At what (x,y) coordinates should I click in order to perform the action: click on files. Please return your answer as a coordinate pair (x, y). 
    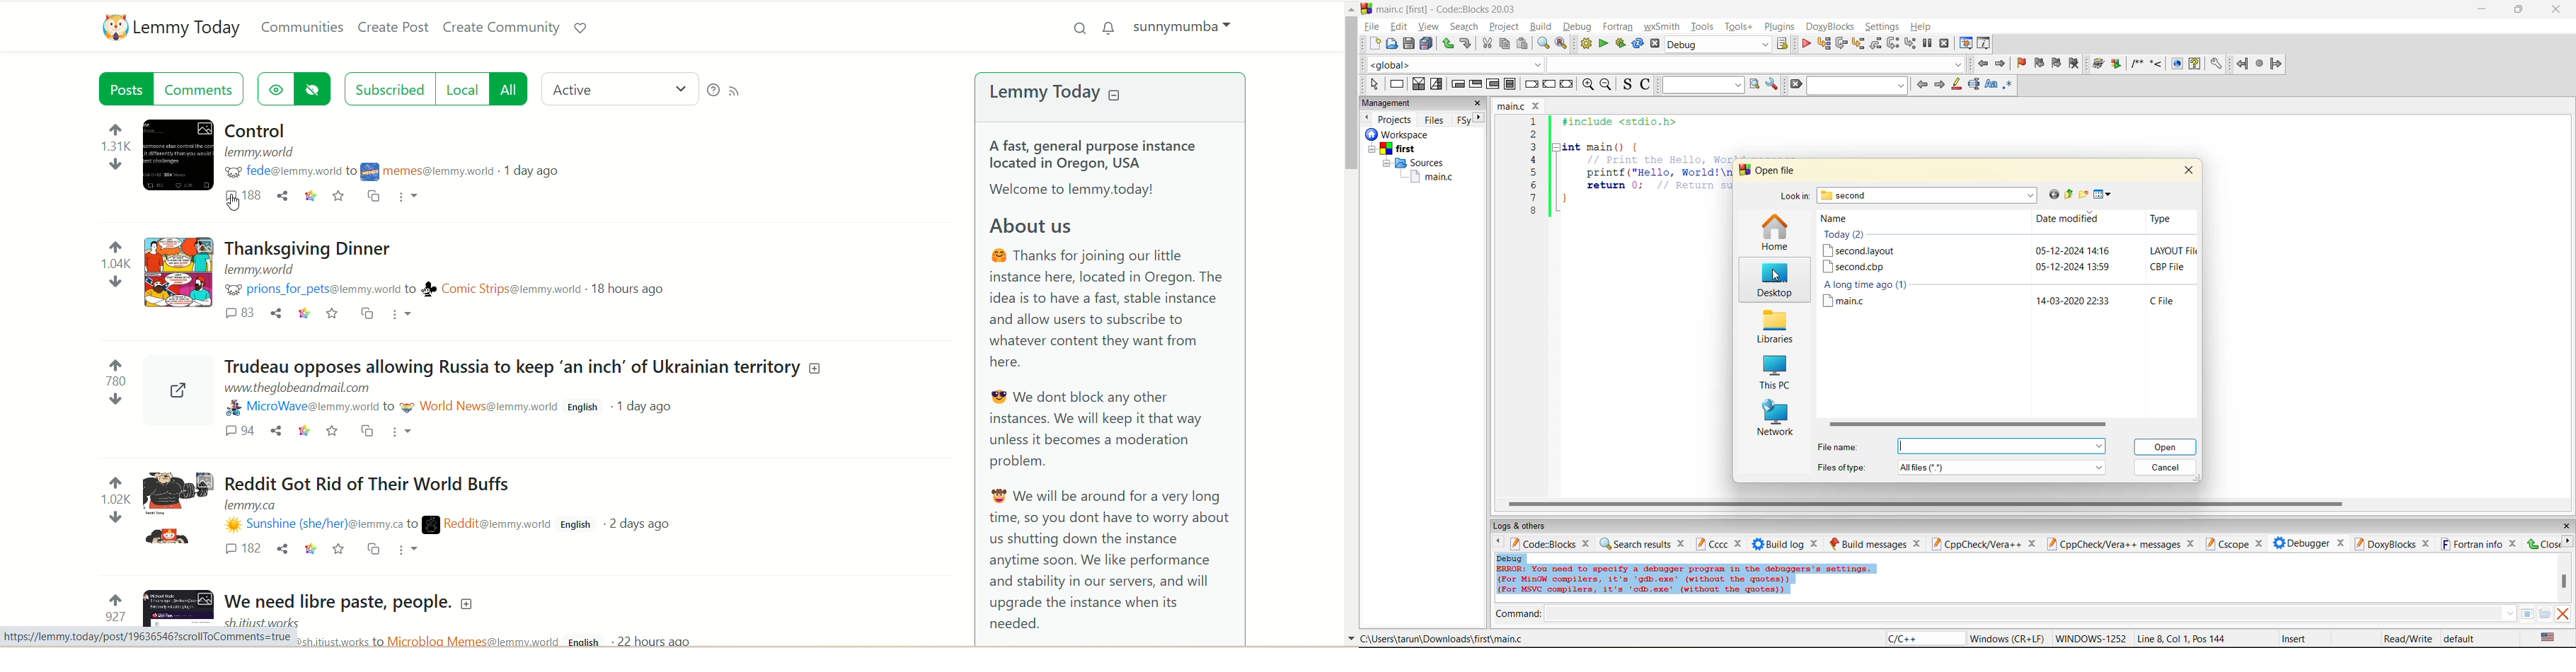
    Looking at the image, I should click on (1434, 119).